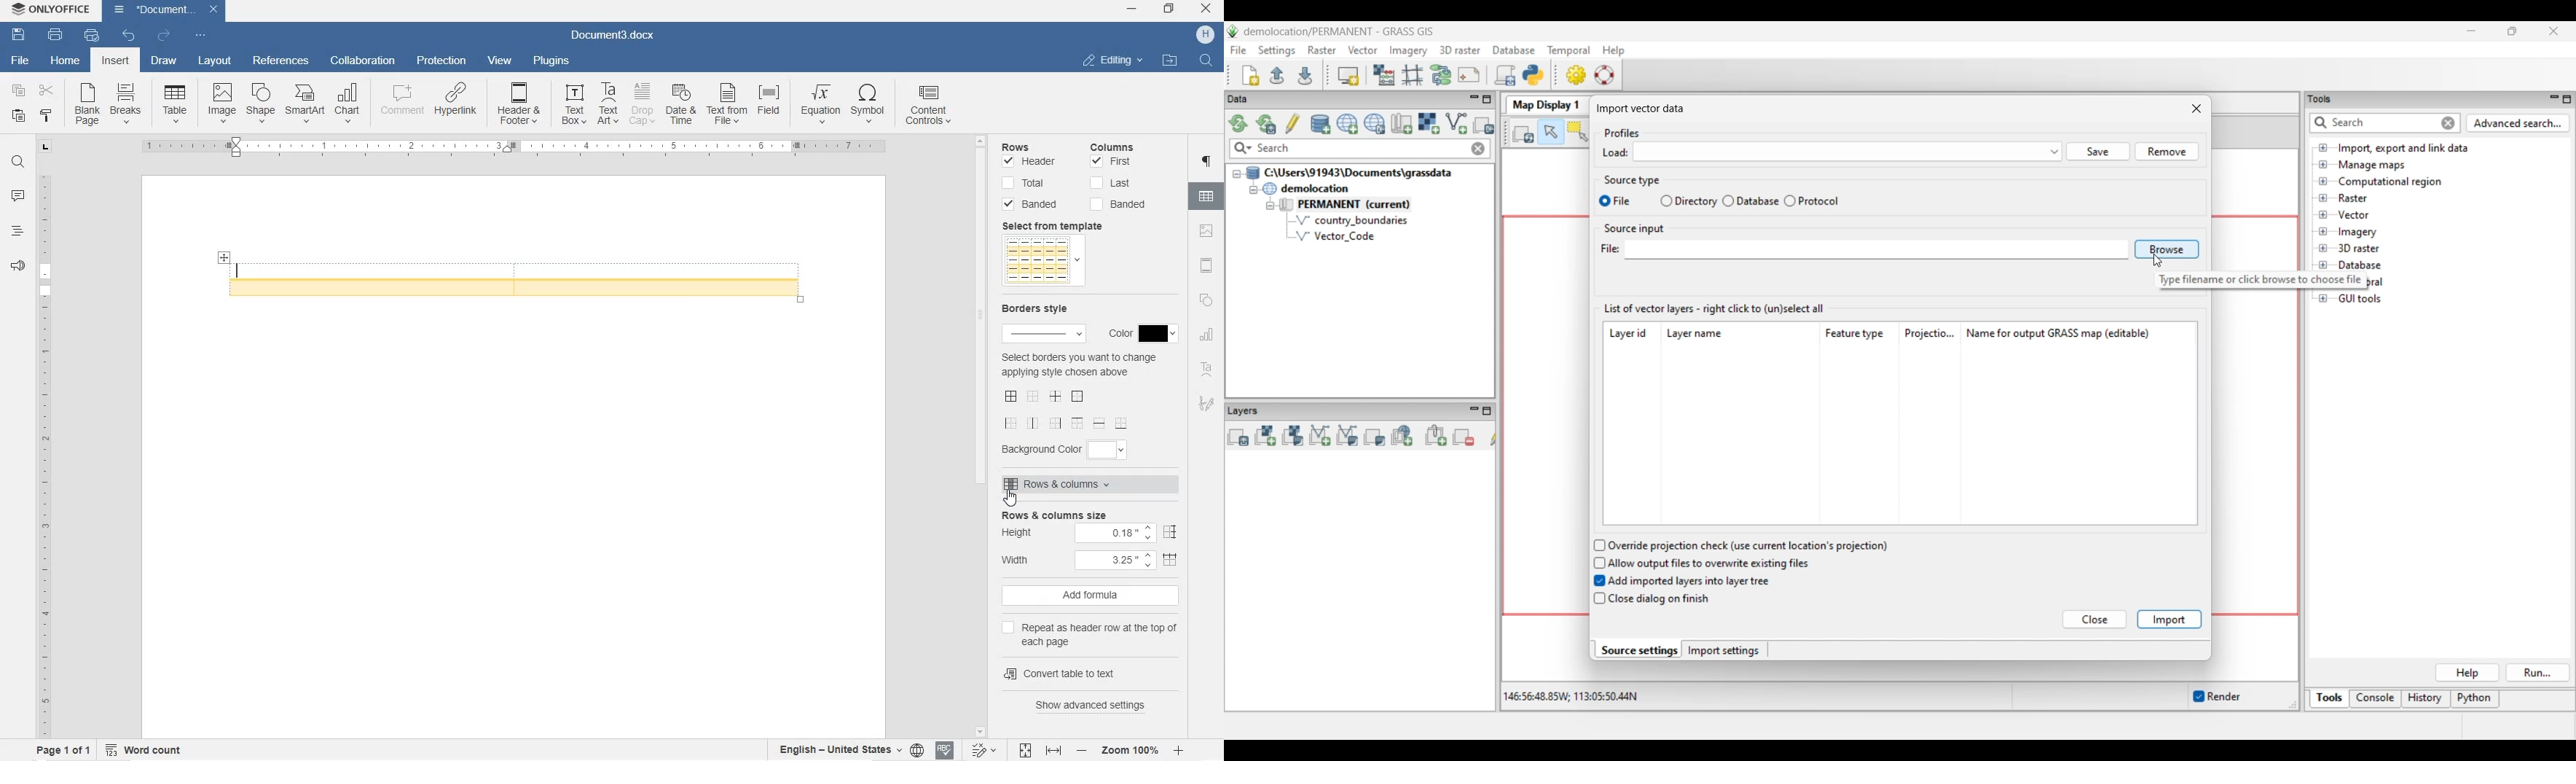 This screenshot has height=784, width=2576. What do you see at coordinates (1112, 163) in the screenshot?
I see `First` at bounding box center [1112, 163].